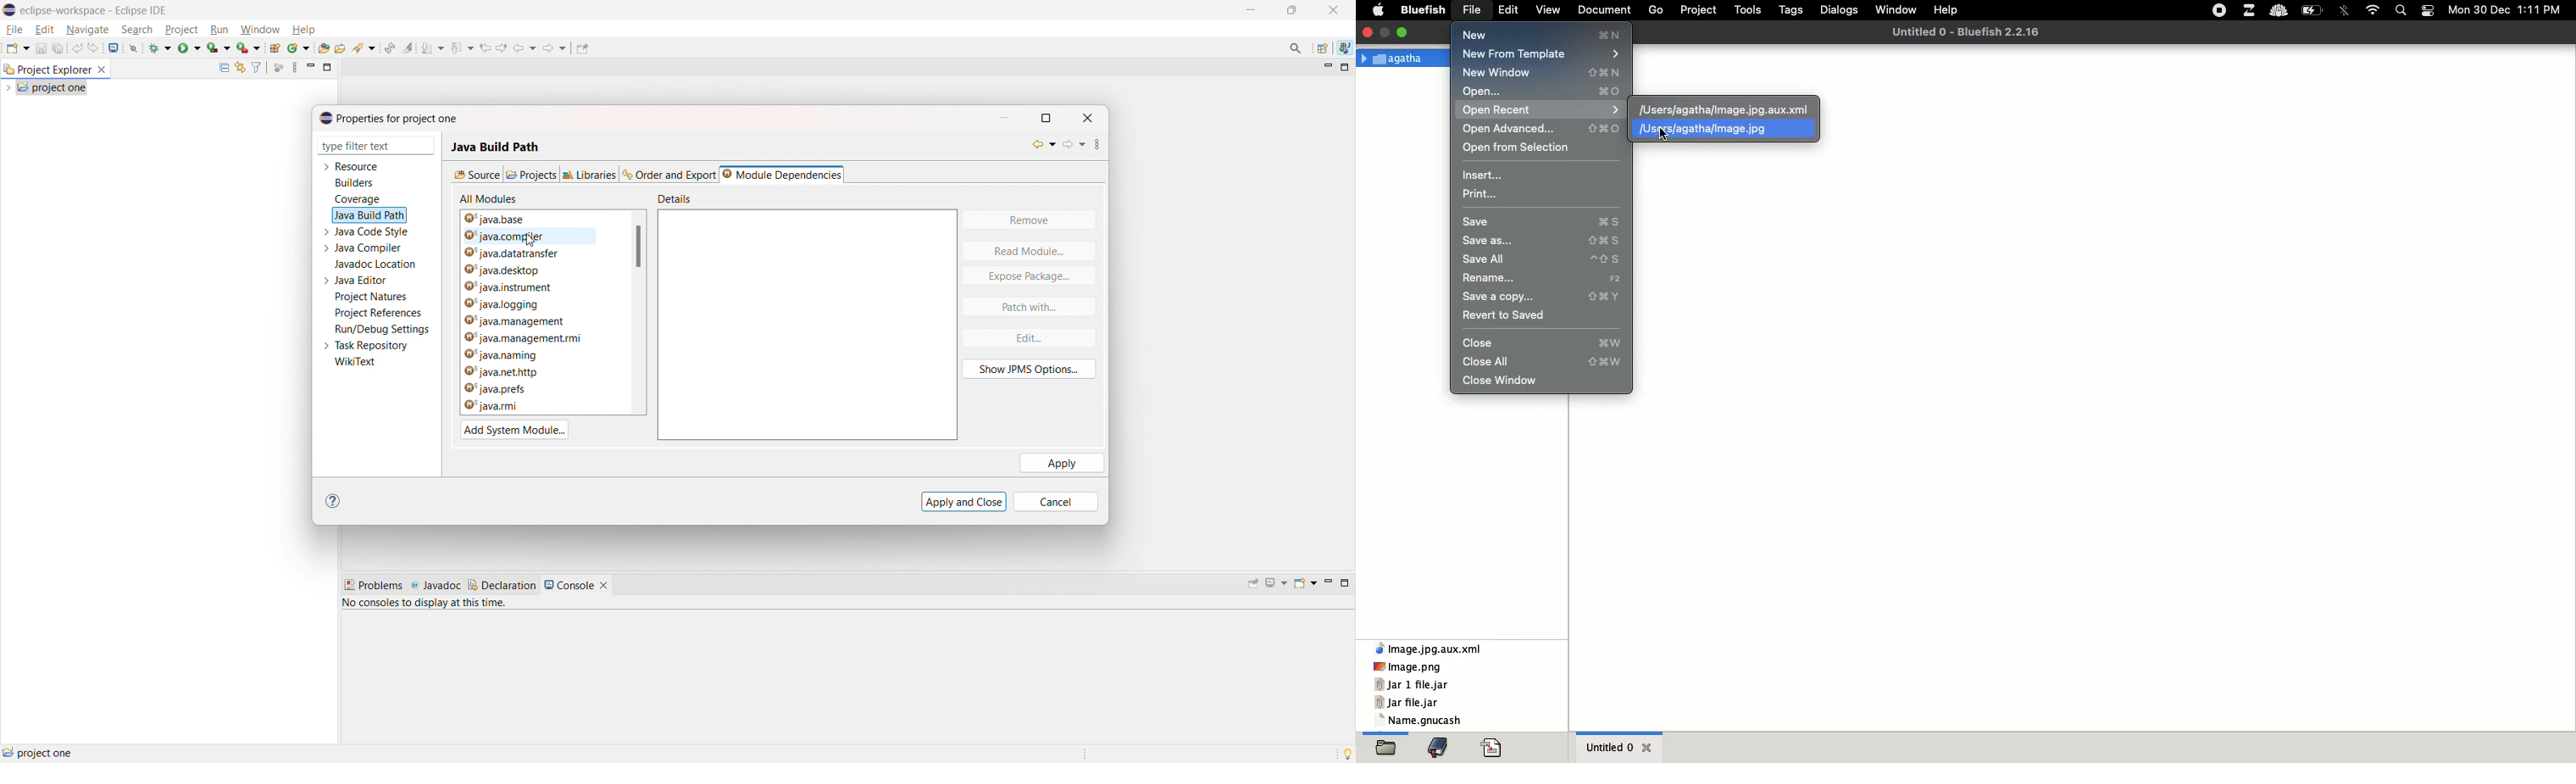  Describe the element at coordinates (476, 174) in the screenshot. I see `source` at that location.